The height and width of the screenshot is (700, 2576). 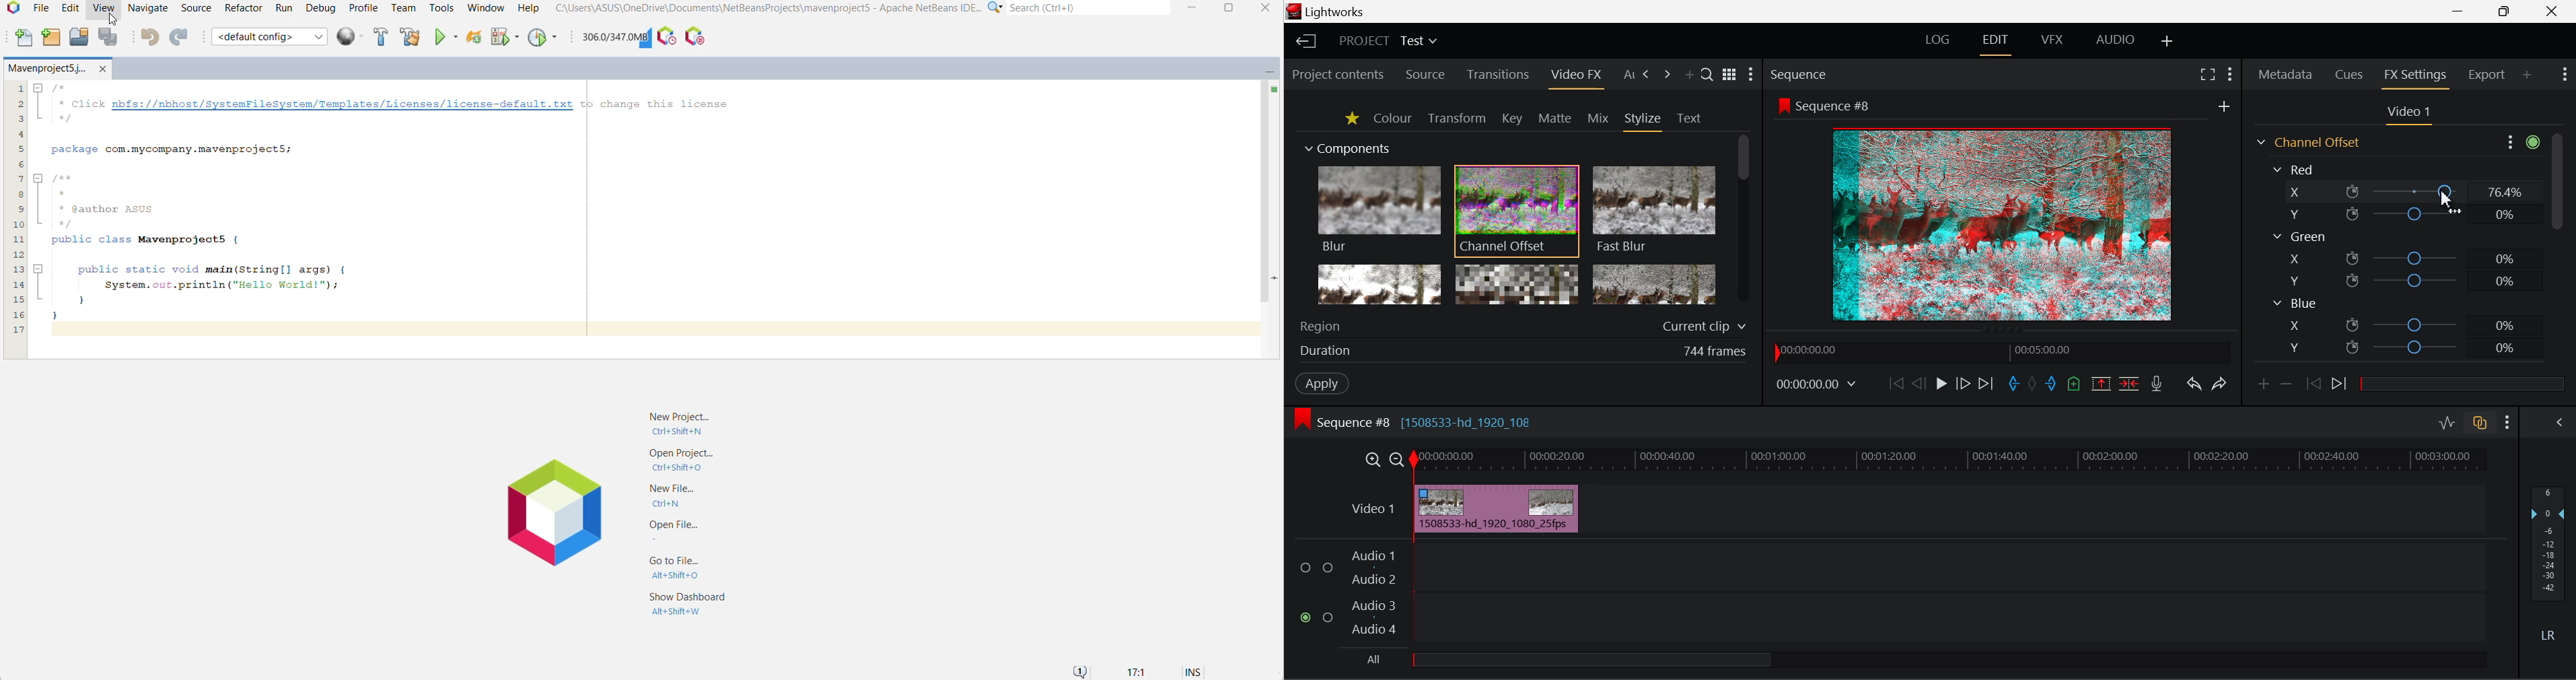 What do you see at coordinates (2014, 384) in the screenshot?
I see `Mark In` at bounding box center [2014, 384].